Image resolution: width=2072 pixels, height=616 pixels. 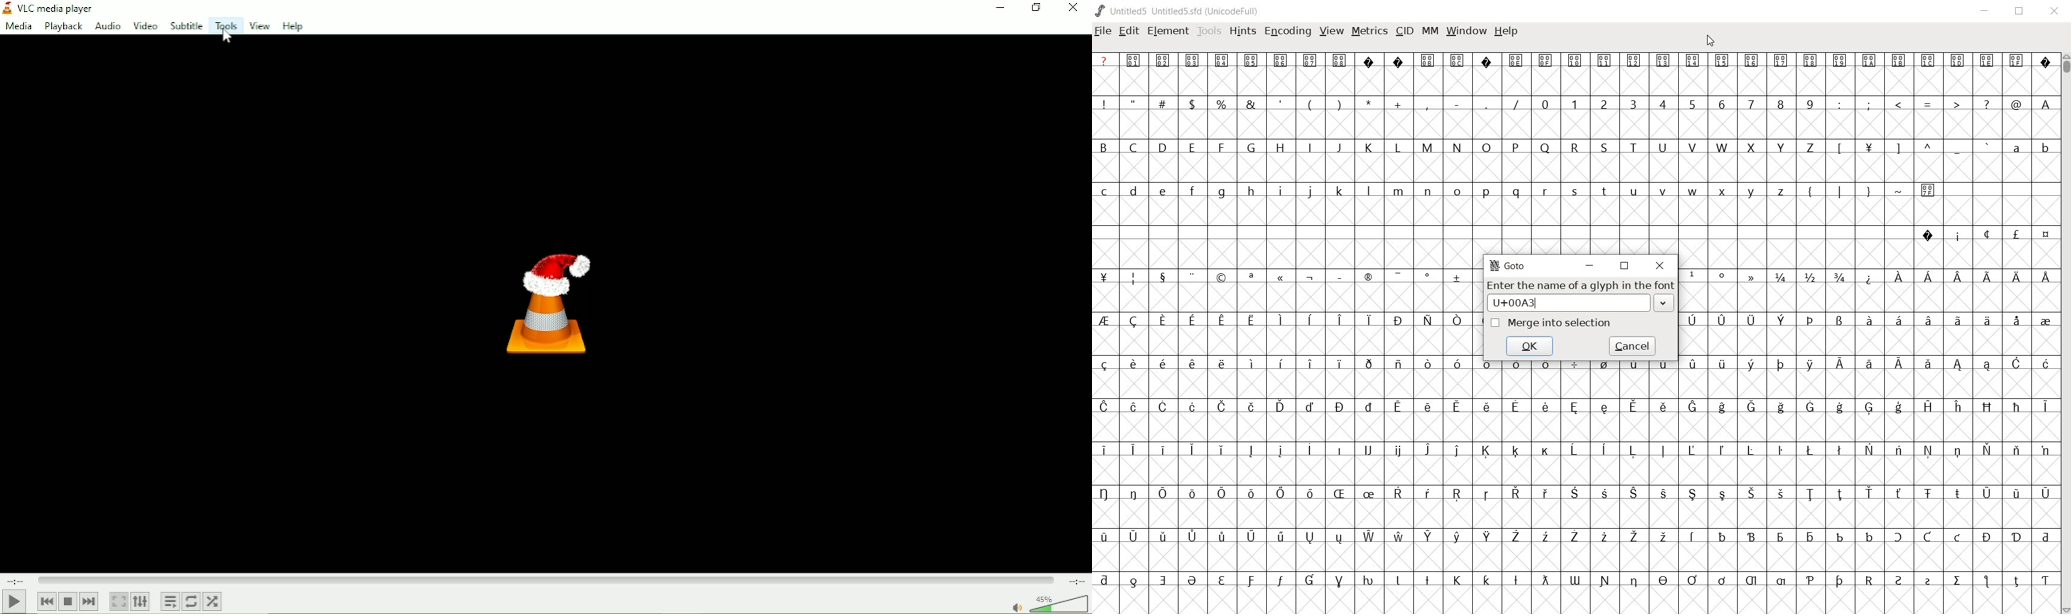 What do you see at coordinates (1108, 146) in the screenshot?
I see `B` at bounding box center [1108, 146].